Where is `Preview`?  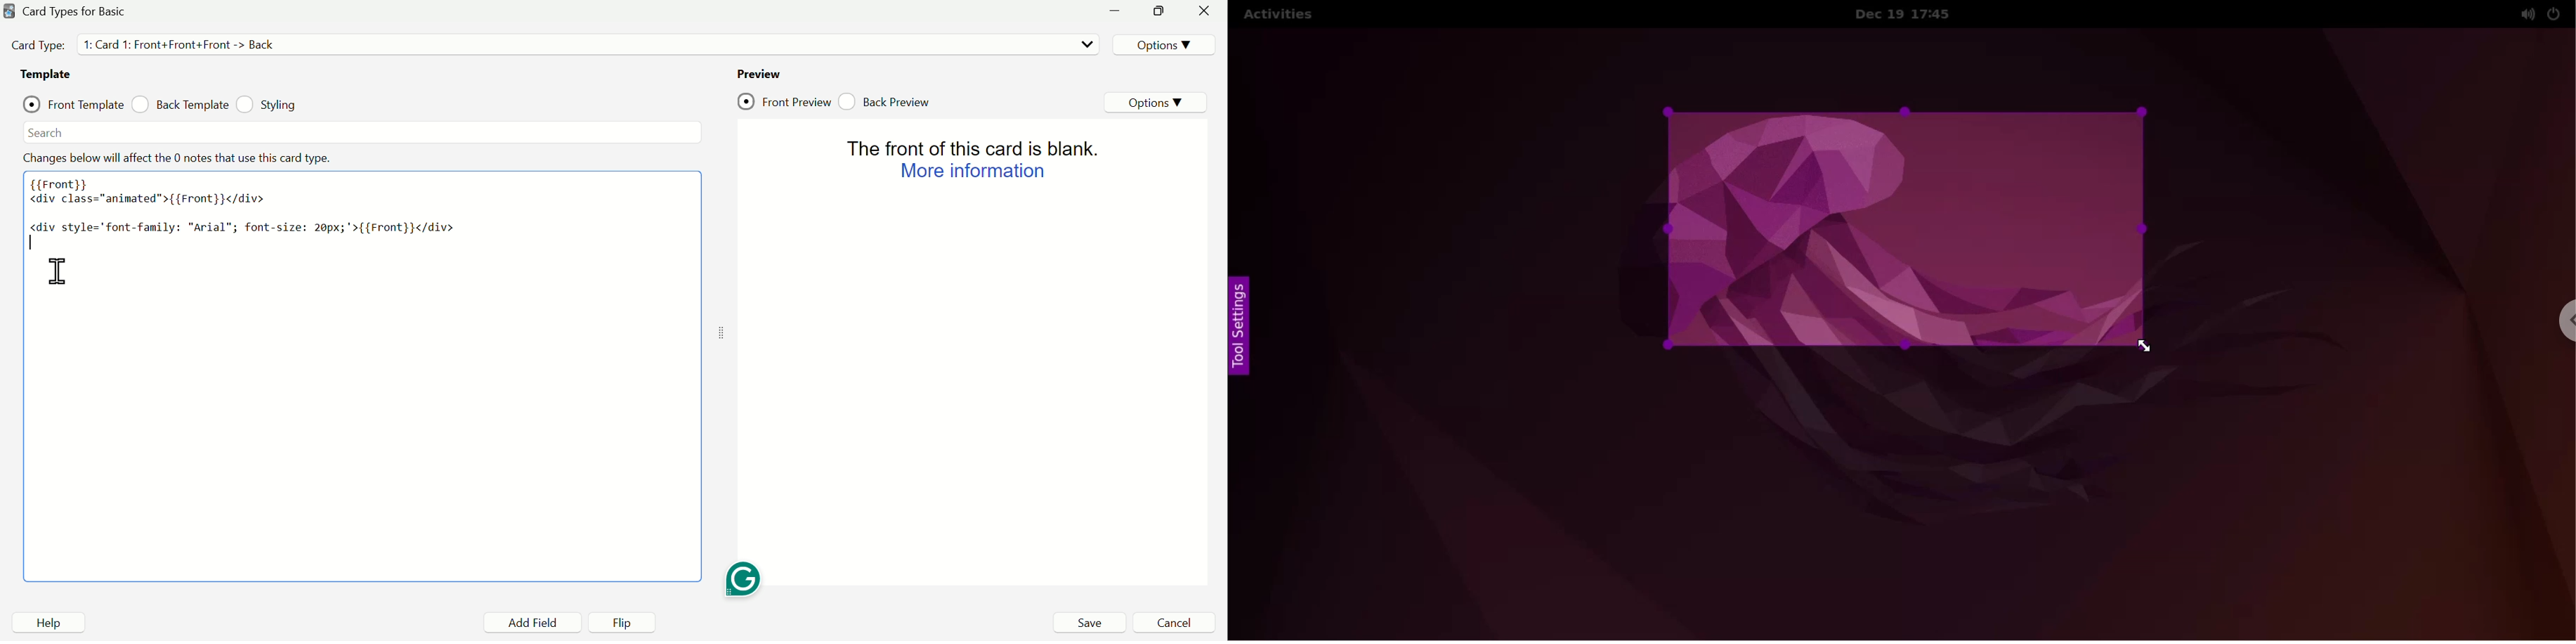
Preview is located at coordinates (760, 74).